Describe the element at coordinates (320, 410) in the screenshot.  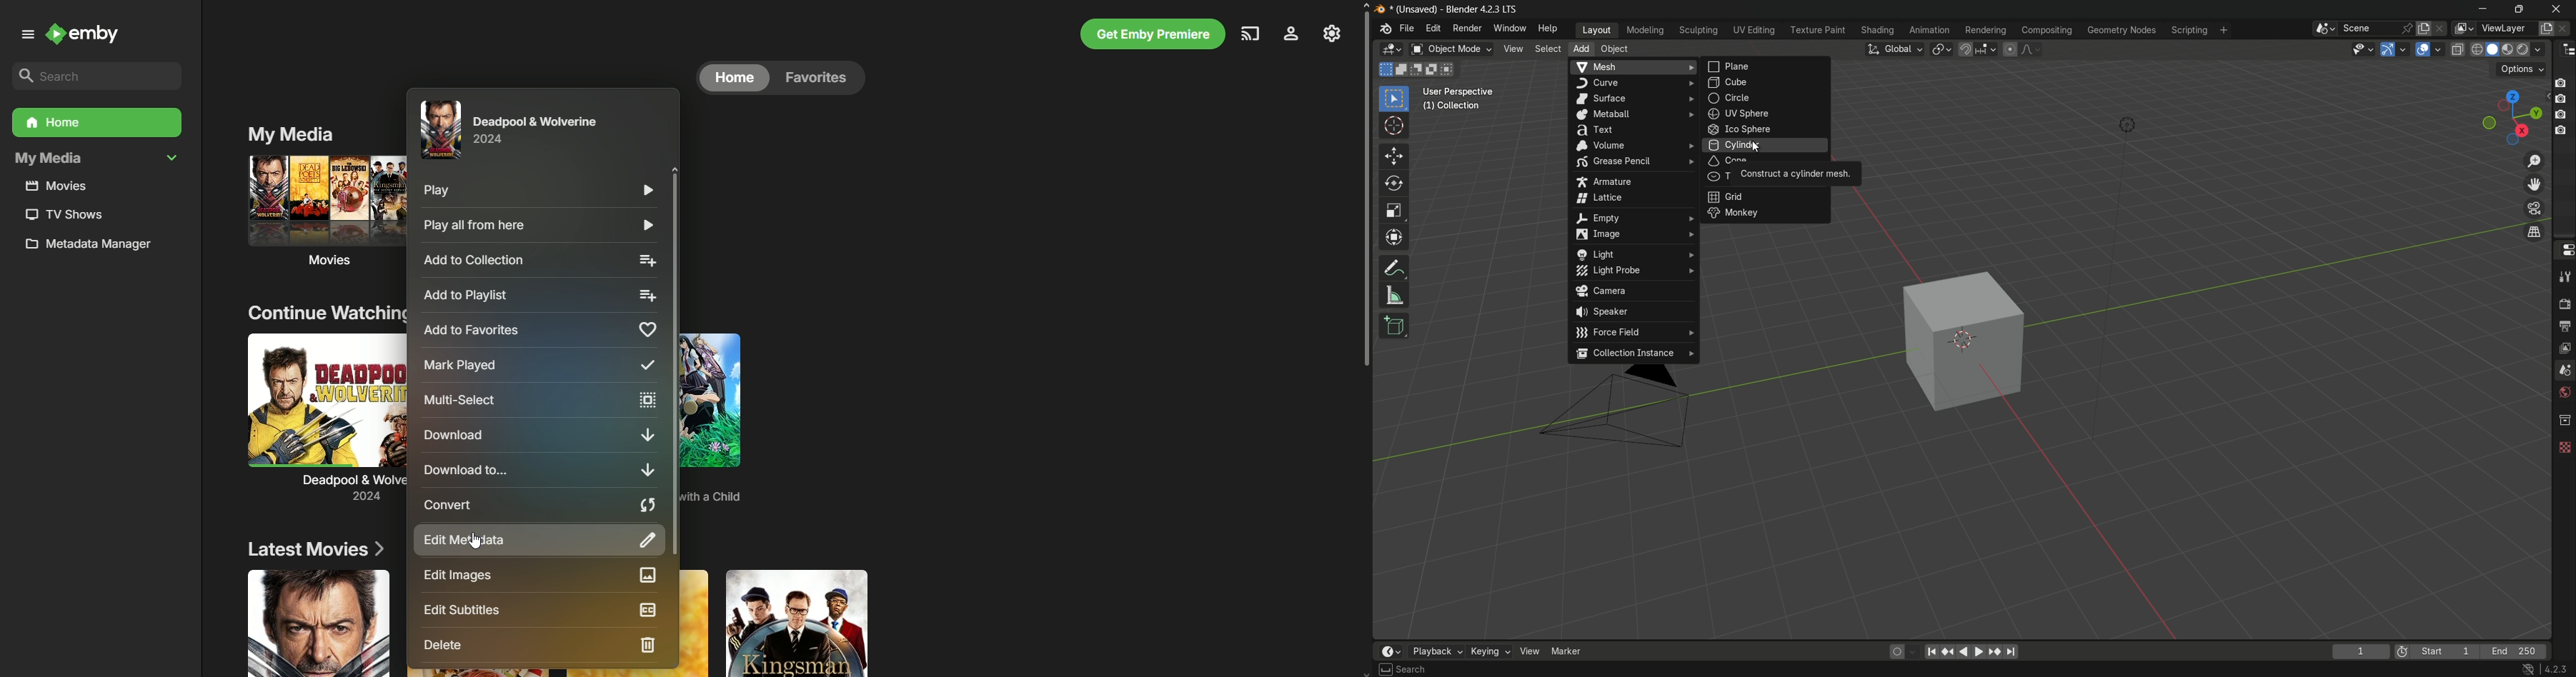
I see `Deadpool and Wolverine` at that location.